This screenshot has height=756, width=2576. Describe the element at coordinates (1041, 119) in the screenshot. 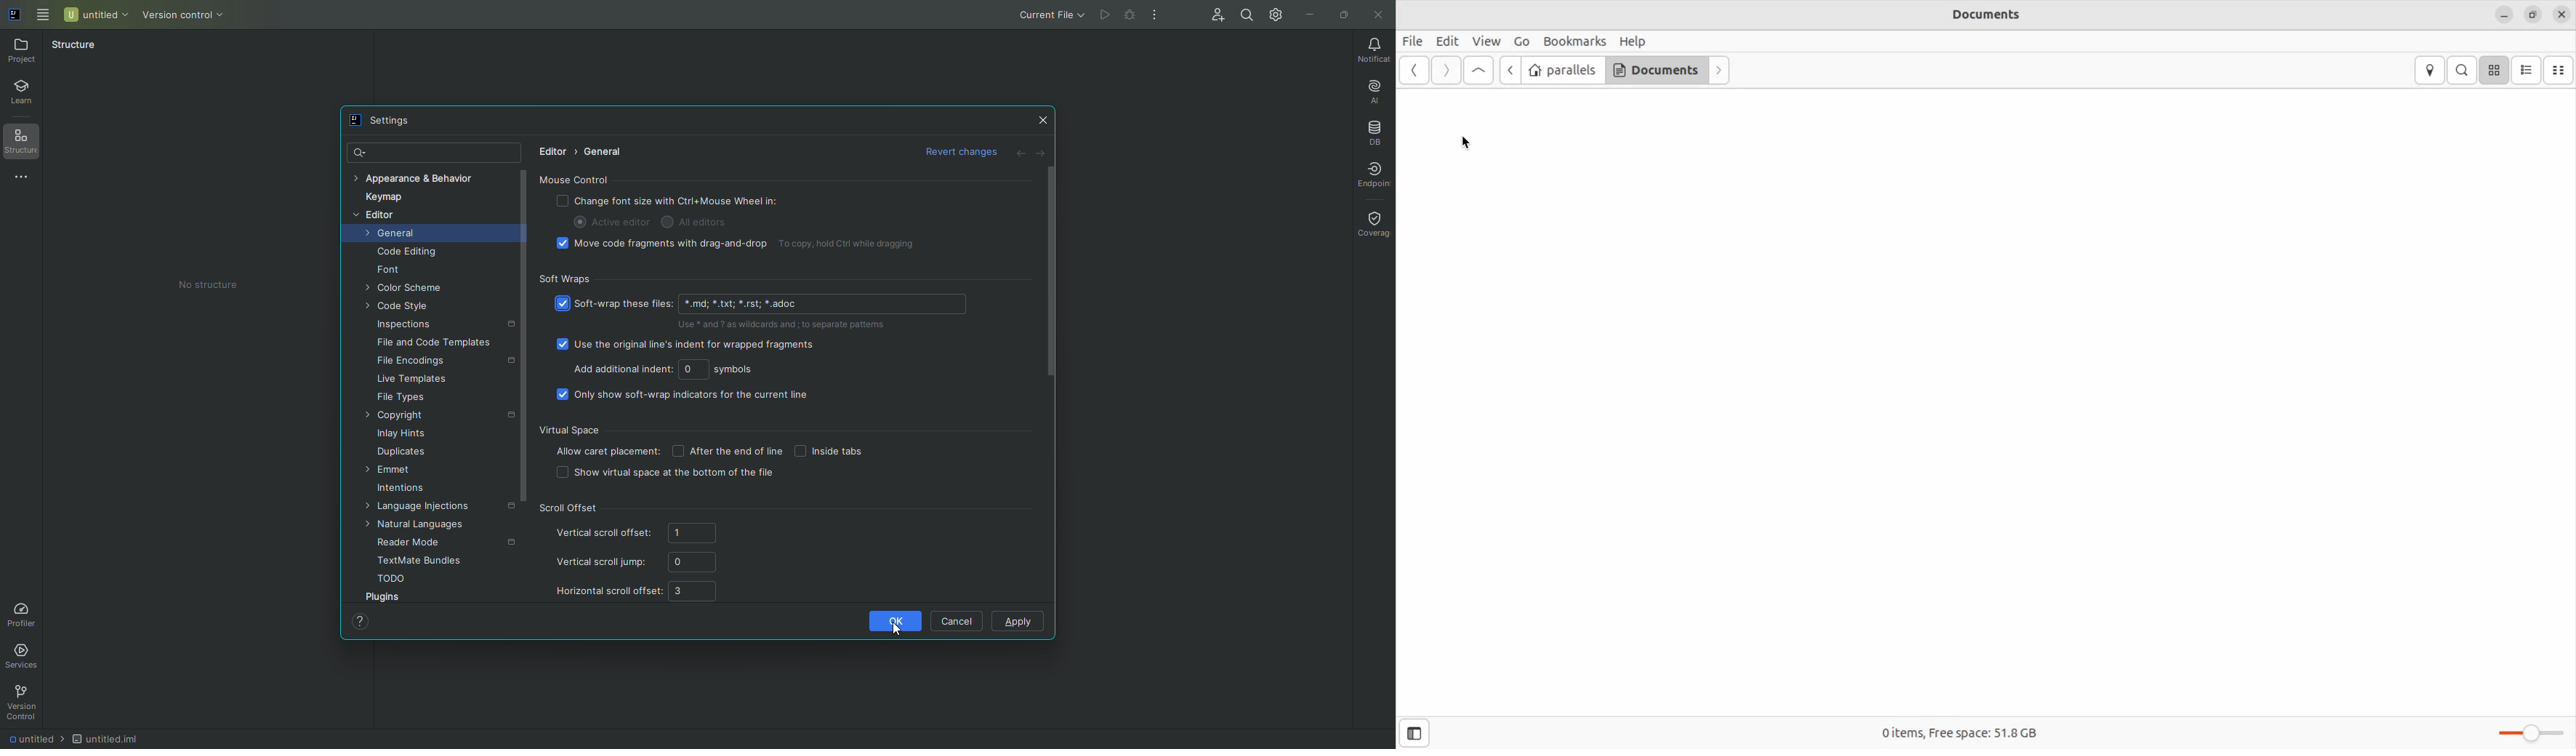

I see `Close` at that location.